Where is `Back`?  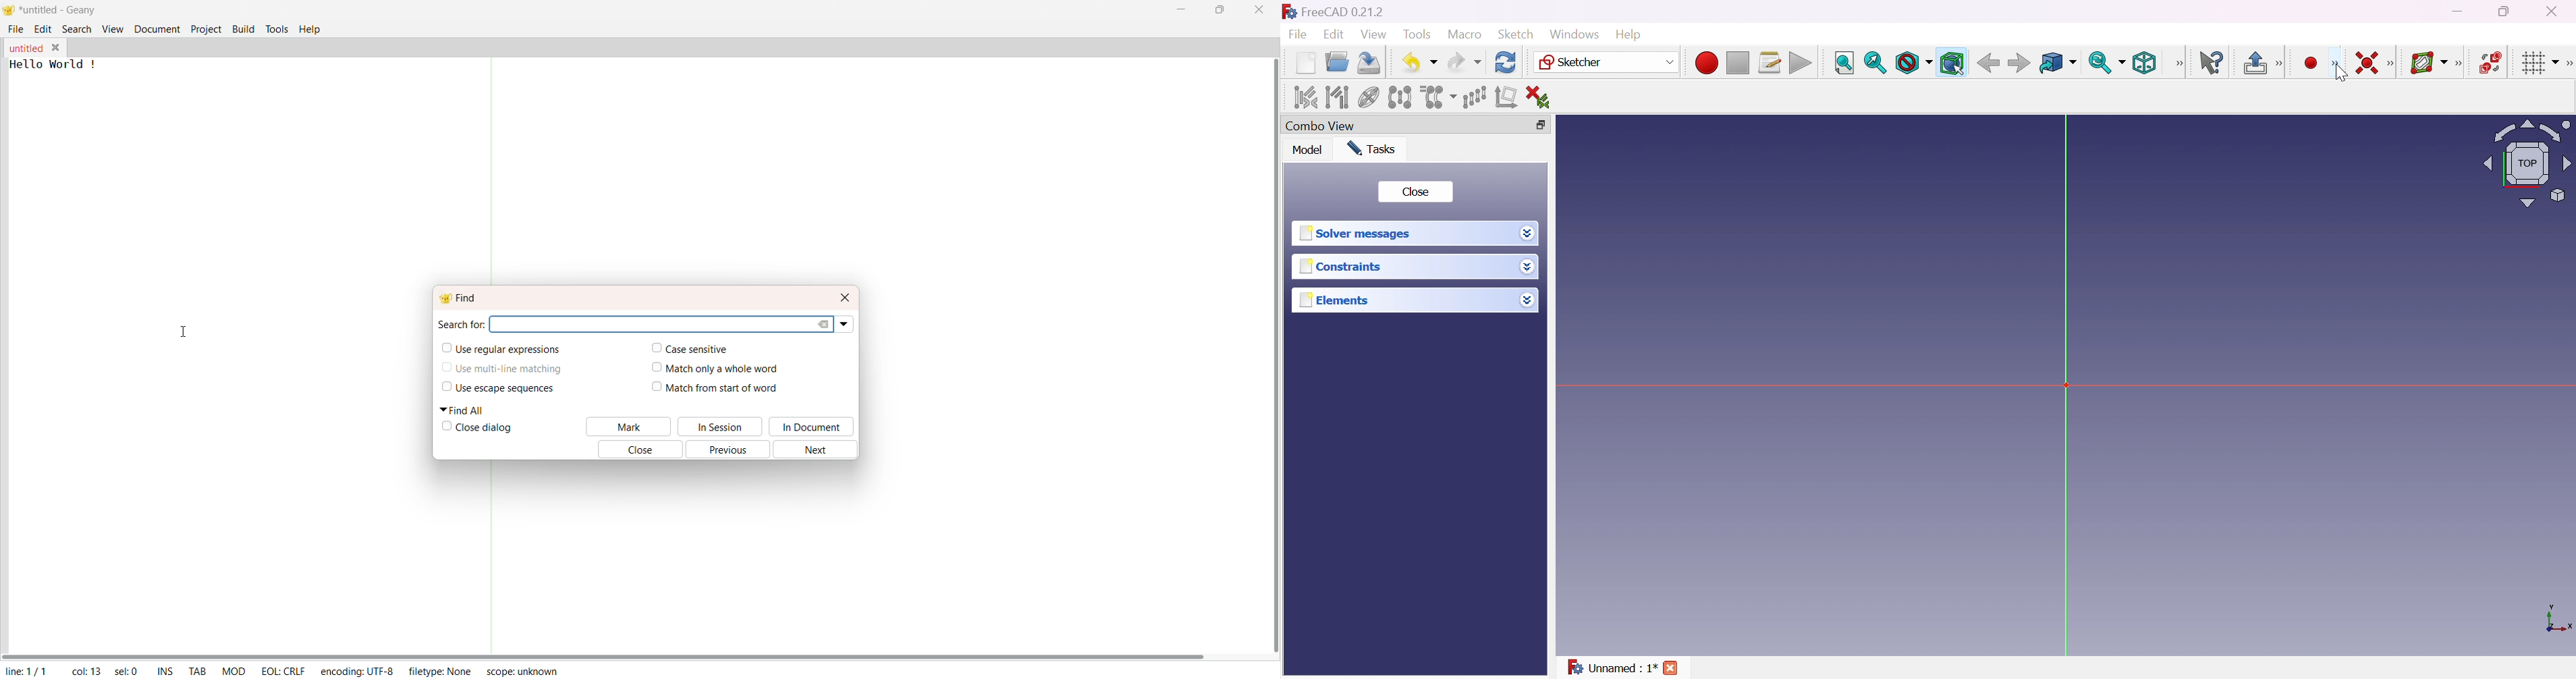 Back is located at coordinates (1985, 63).